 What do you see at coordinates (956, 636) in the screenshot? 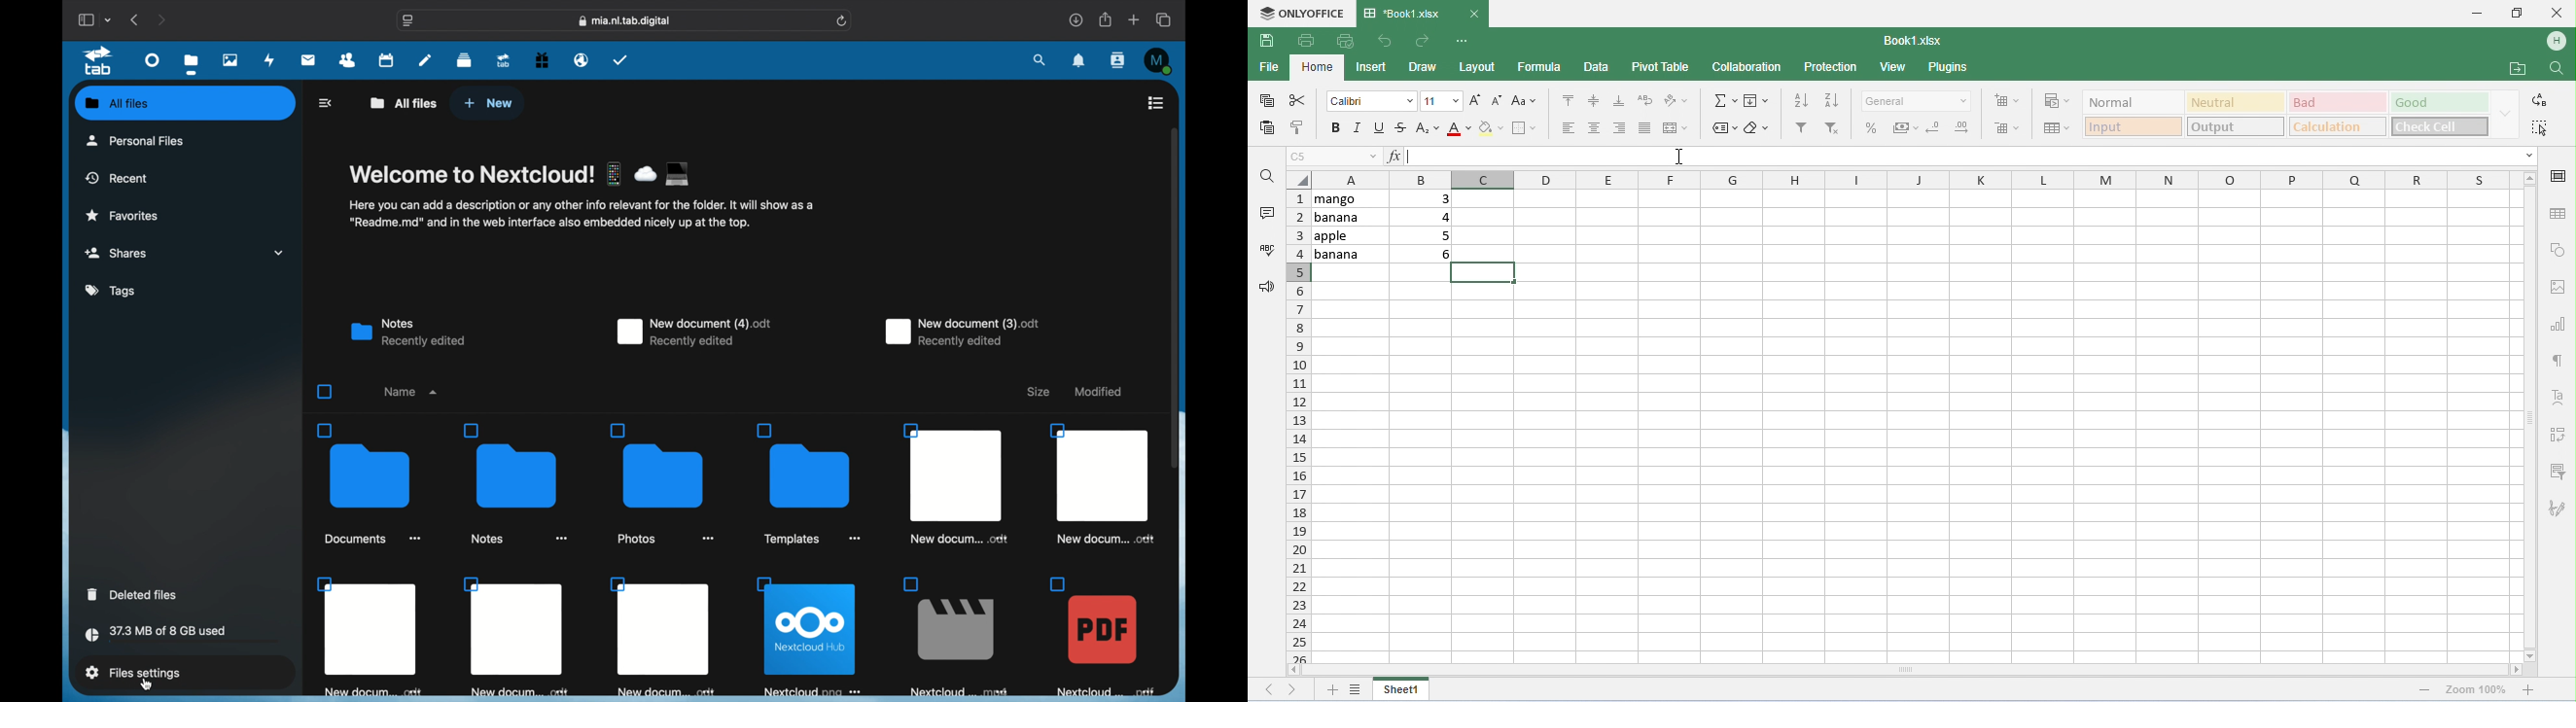
I see `file` at bounding box center [956, 636].